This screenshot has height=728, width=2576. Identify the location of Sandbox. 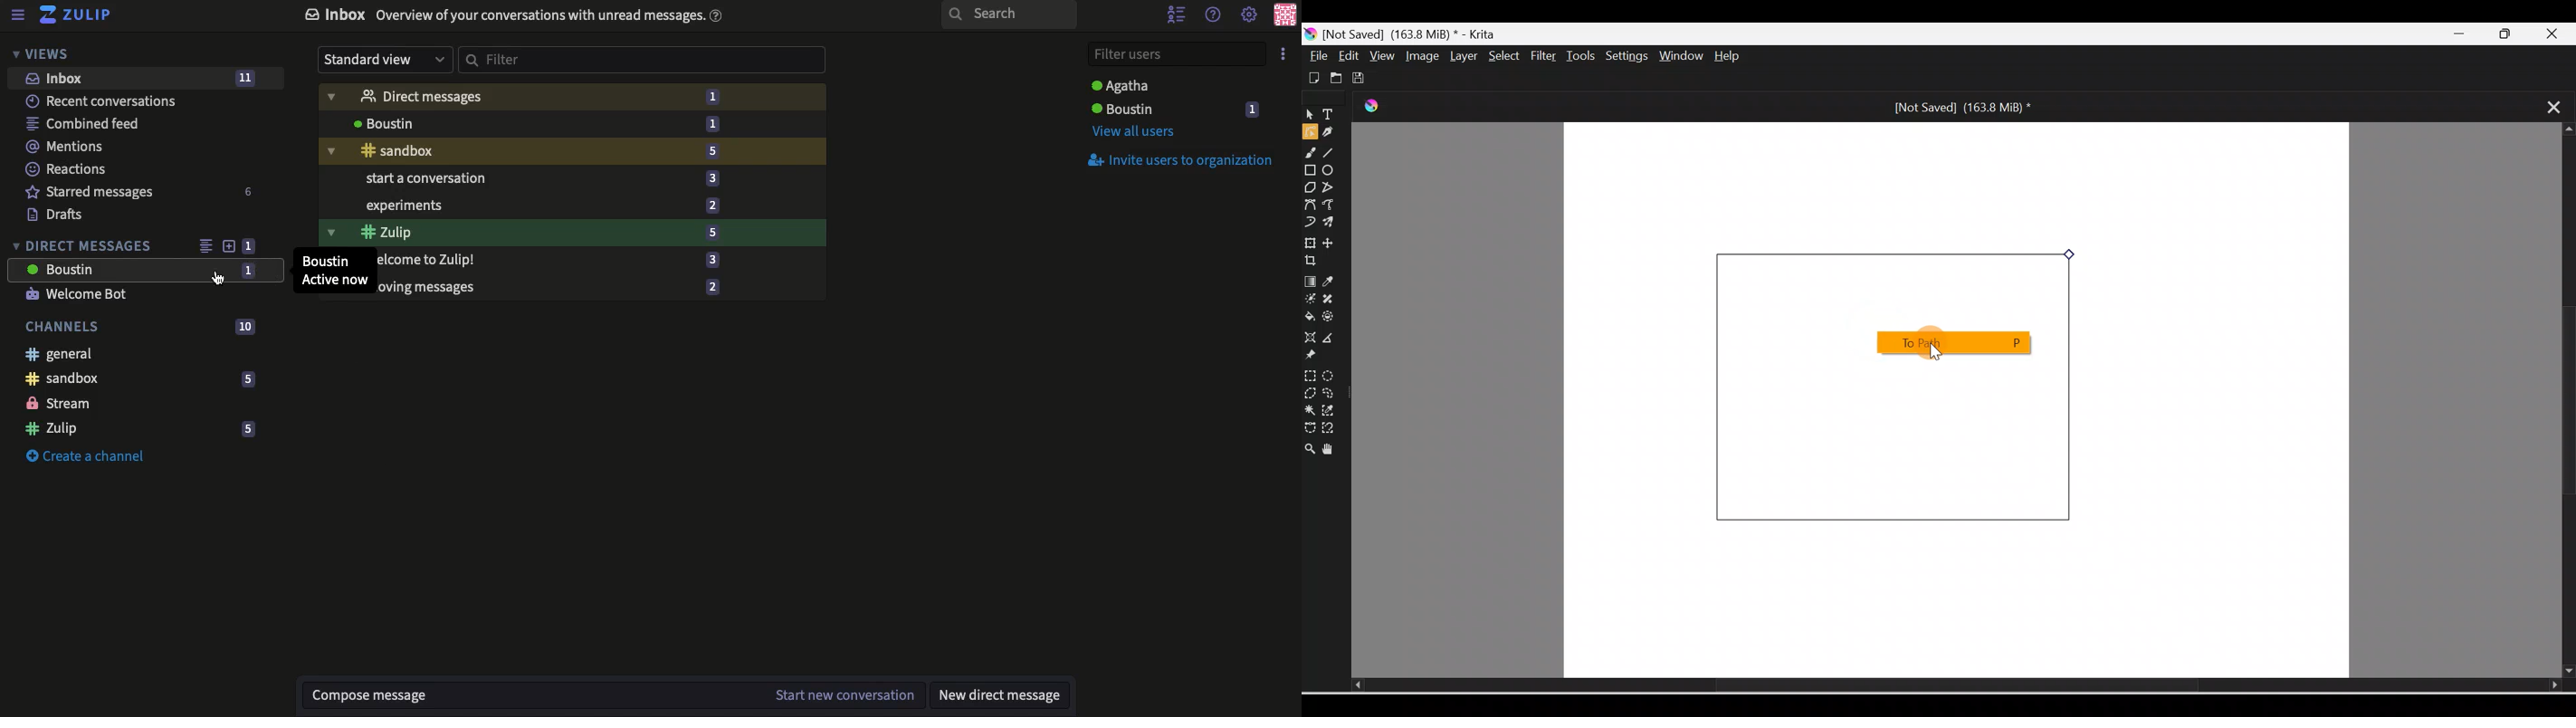
(572, 150).